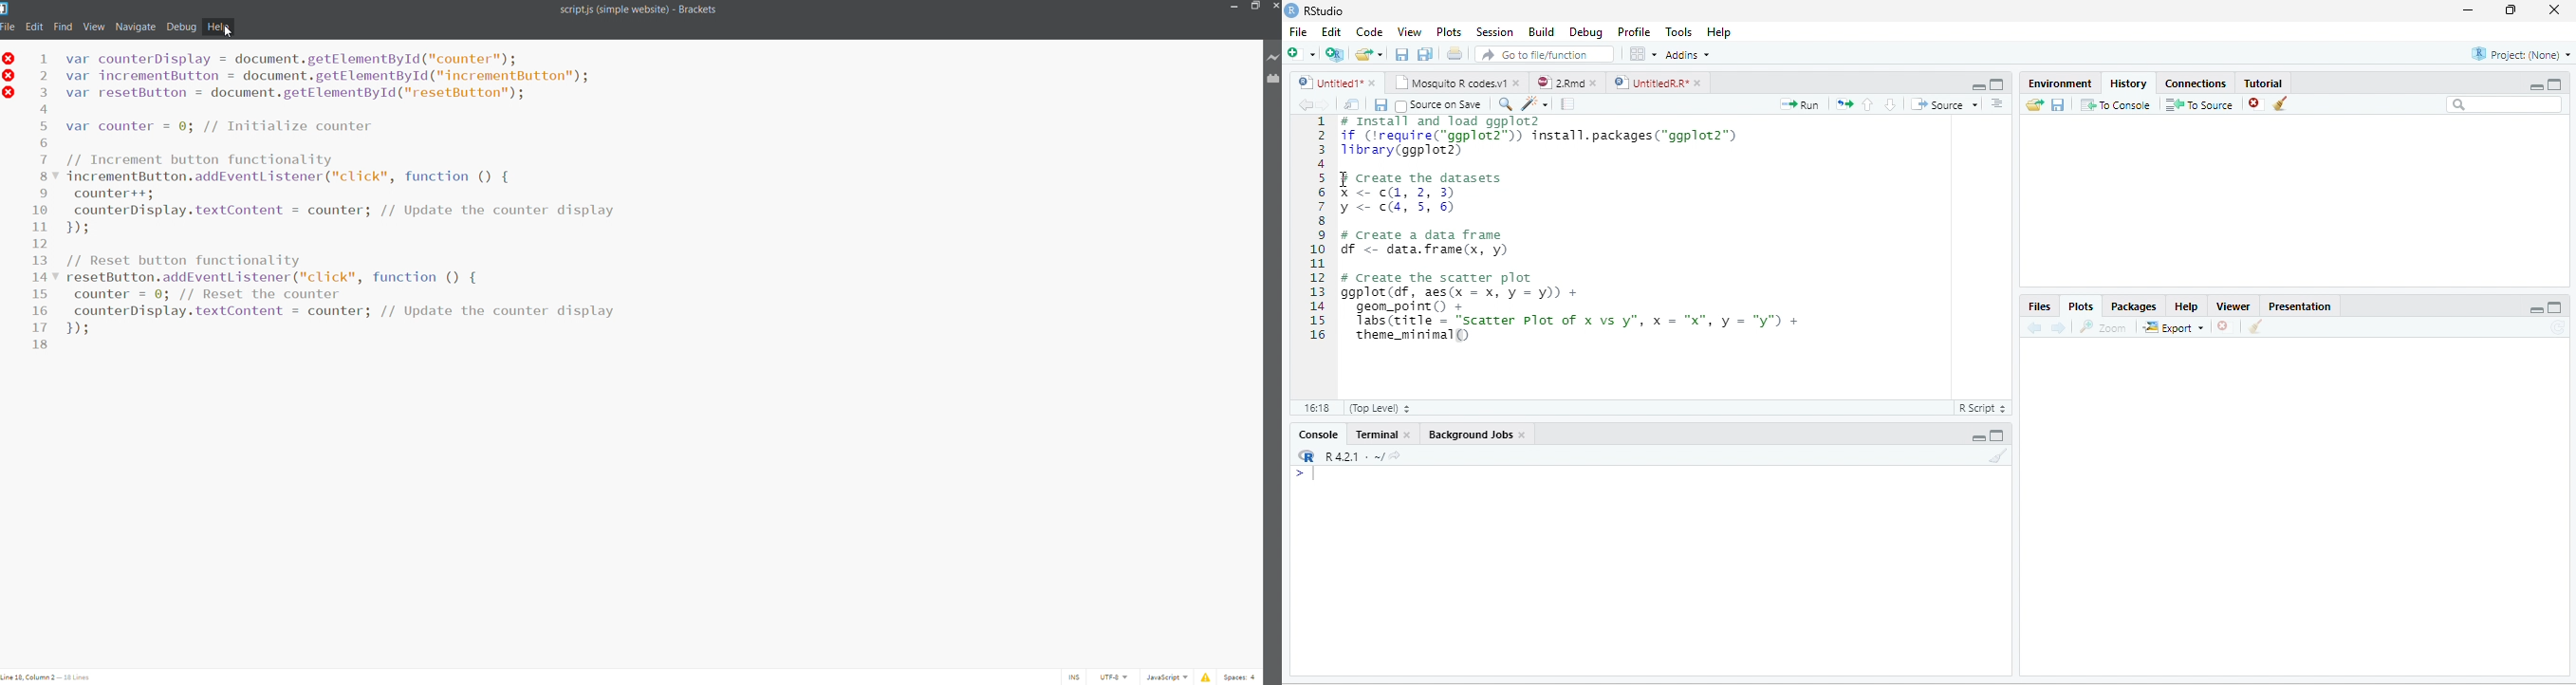  What do you see at coordinates (1800, 104) in the screenshot?
I see `Run` at bounding box center [1800, 104].